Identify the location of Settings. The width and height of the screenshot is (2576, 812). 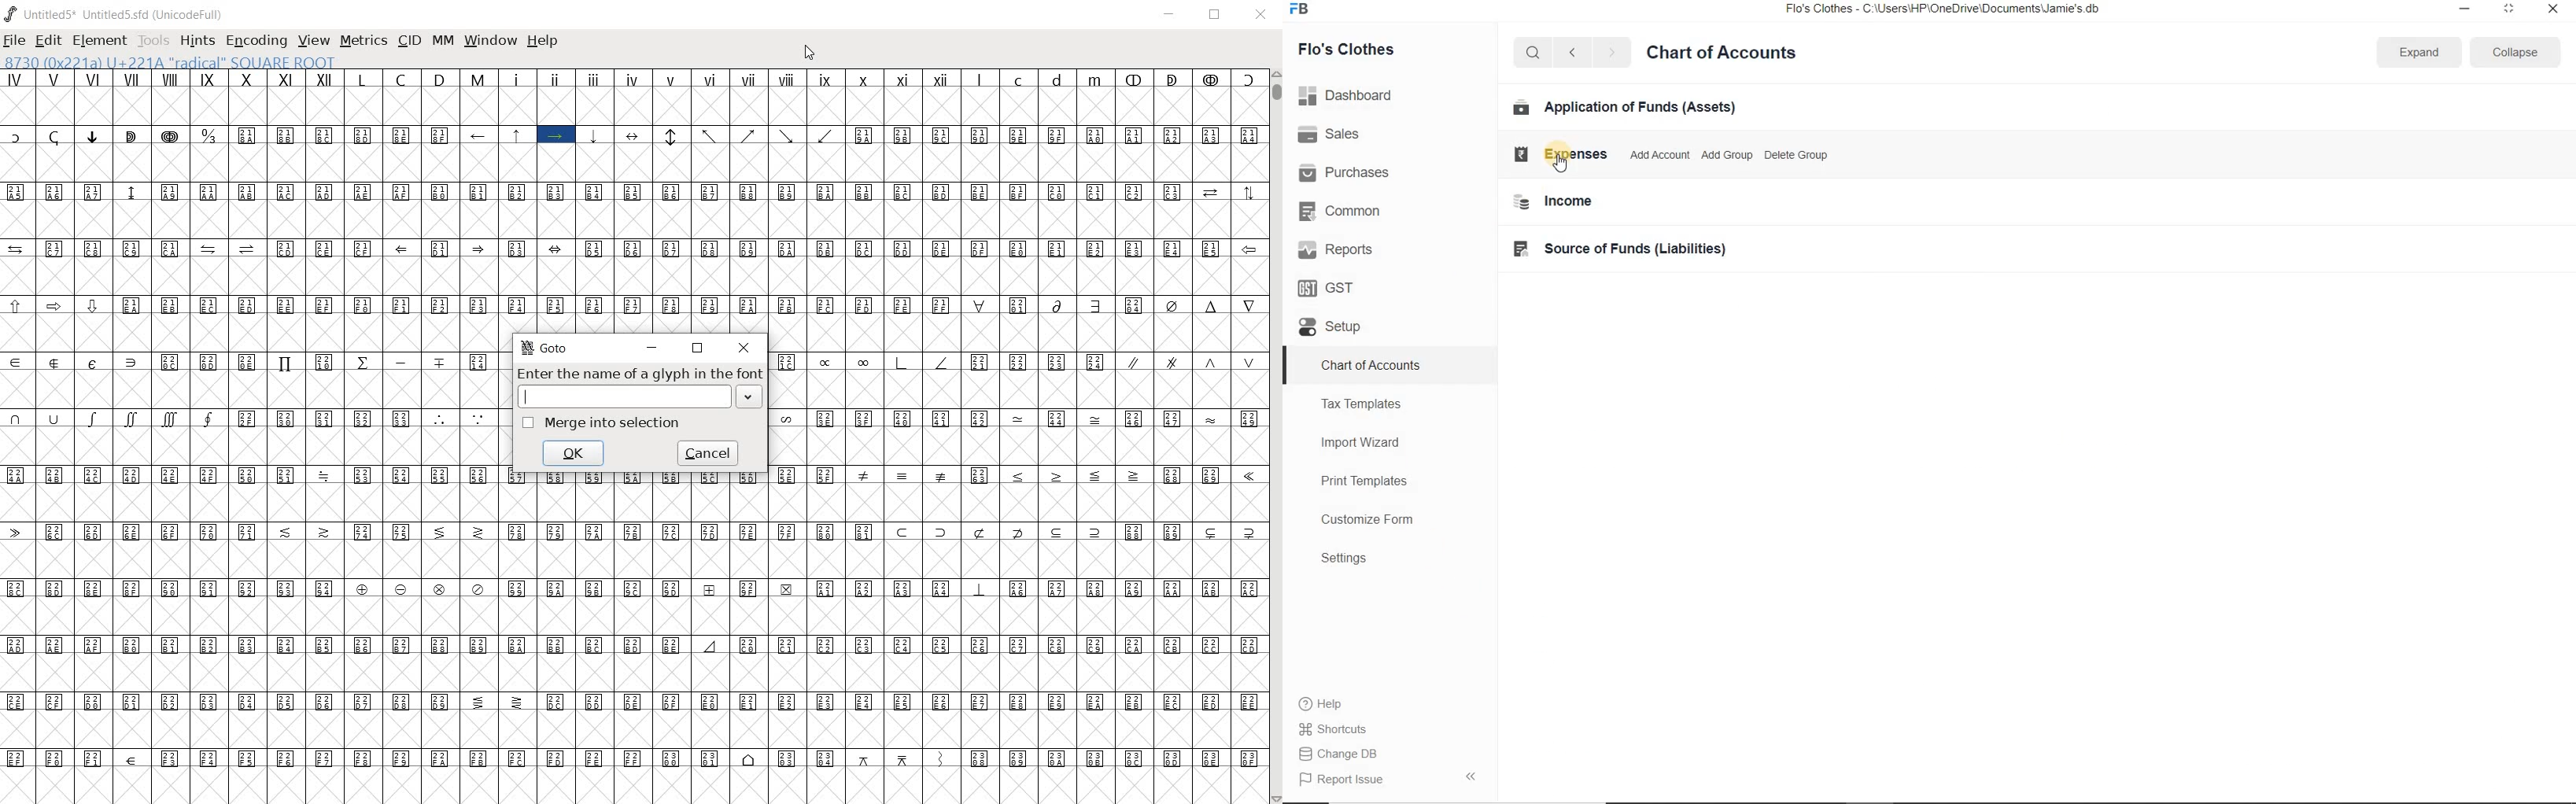
(1344, 558).